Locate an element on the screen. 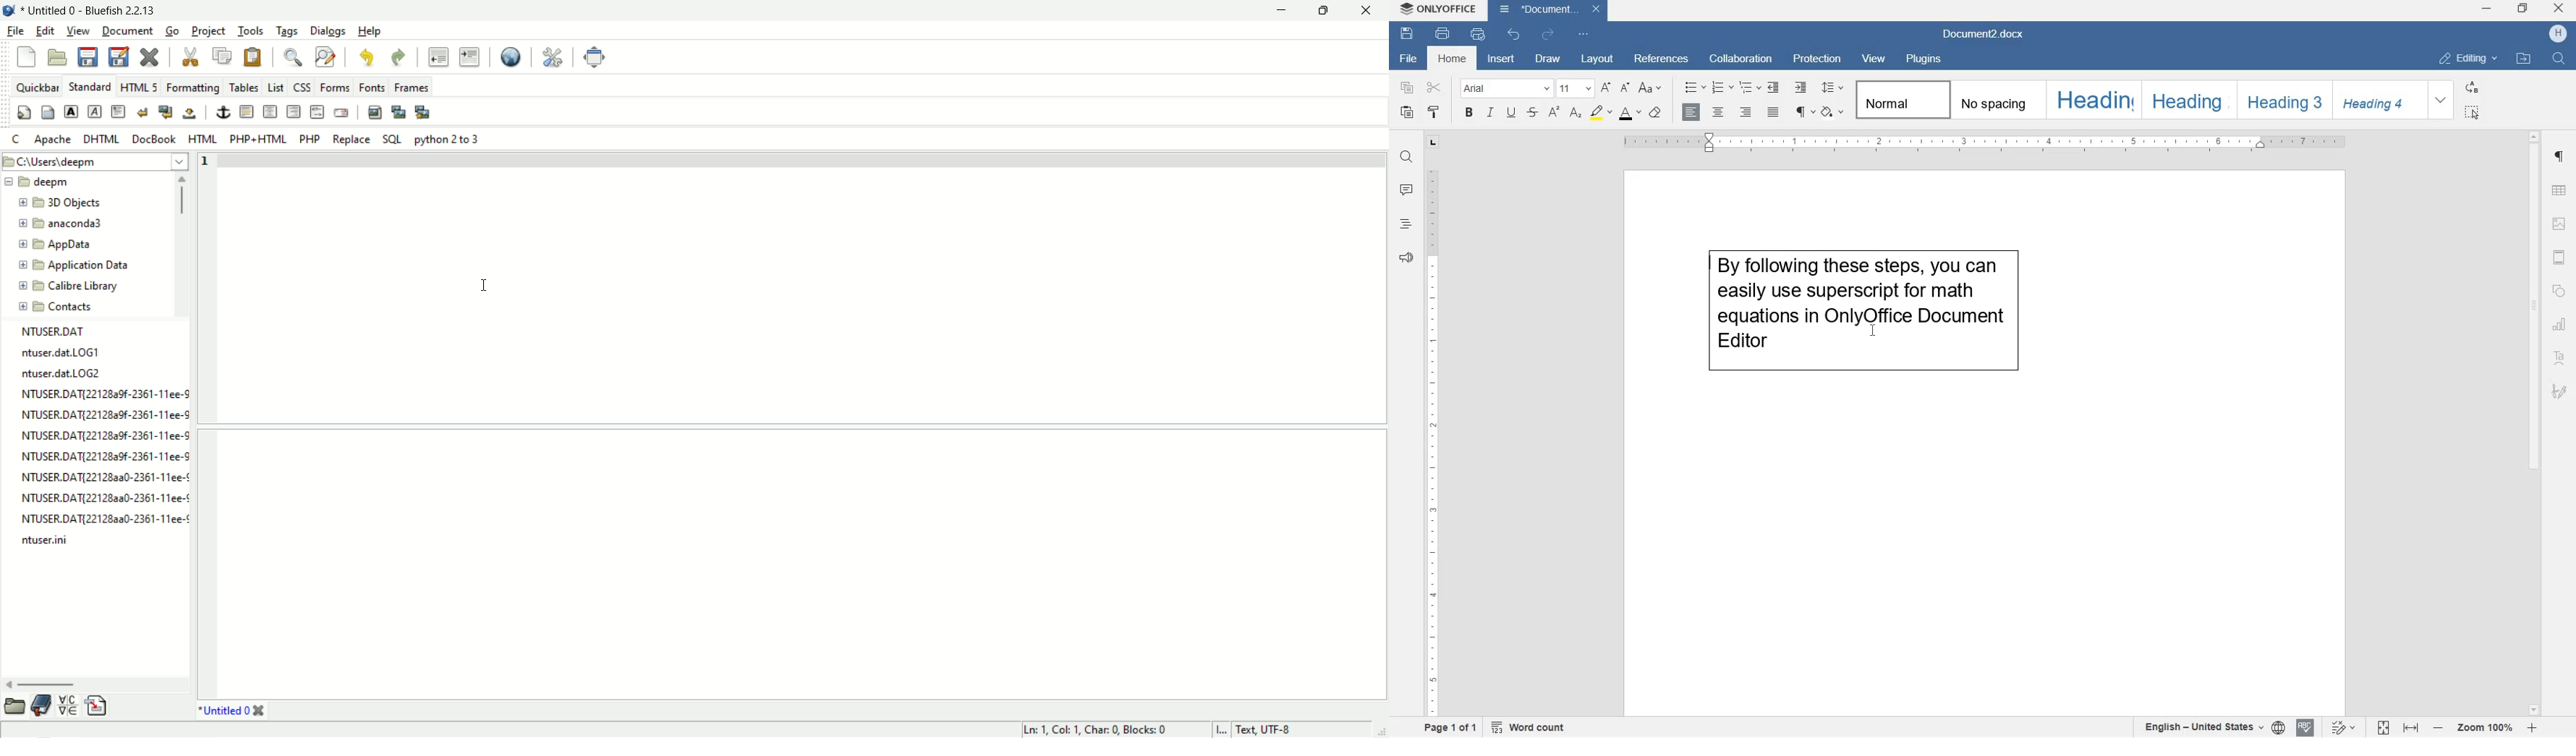 The width and height of the screenshot is (2576, 756). increase indent is located at coordinates (1801, 88).